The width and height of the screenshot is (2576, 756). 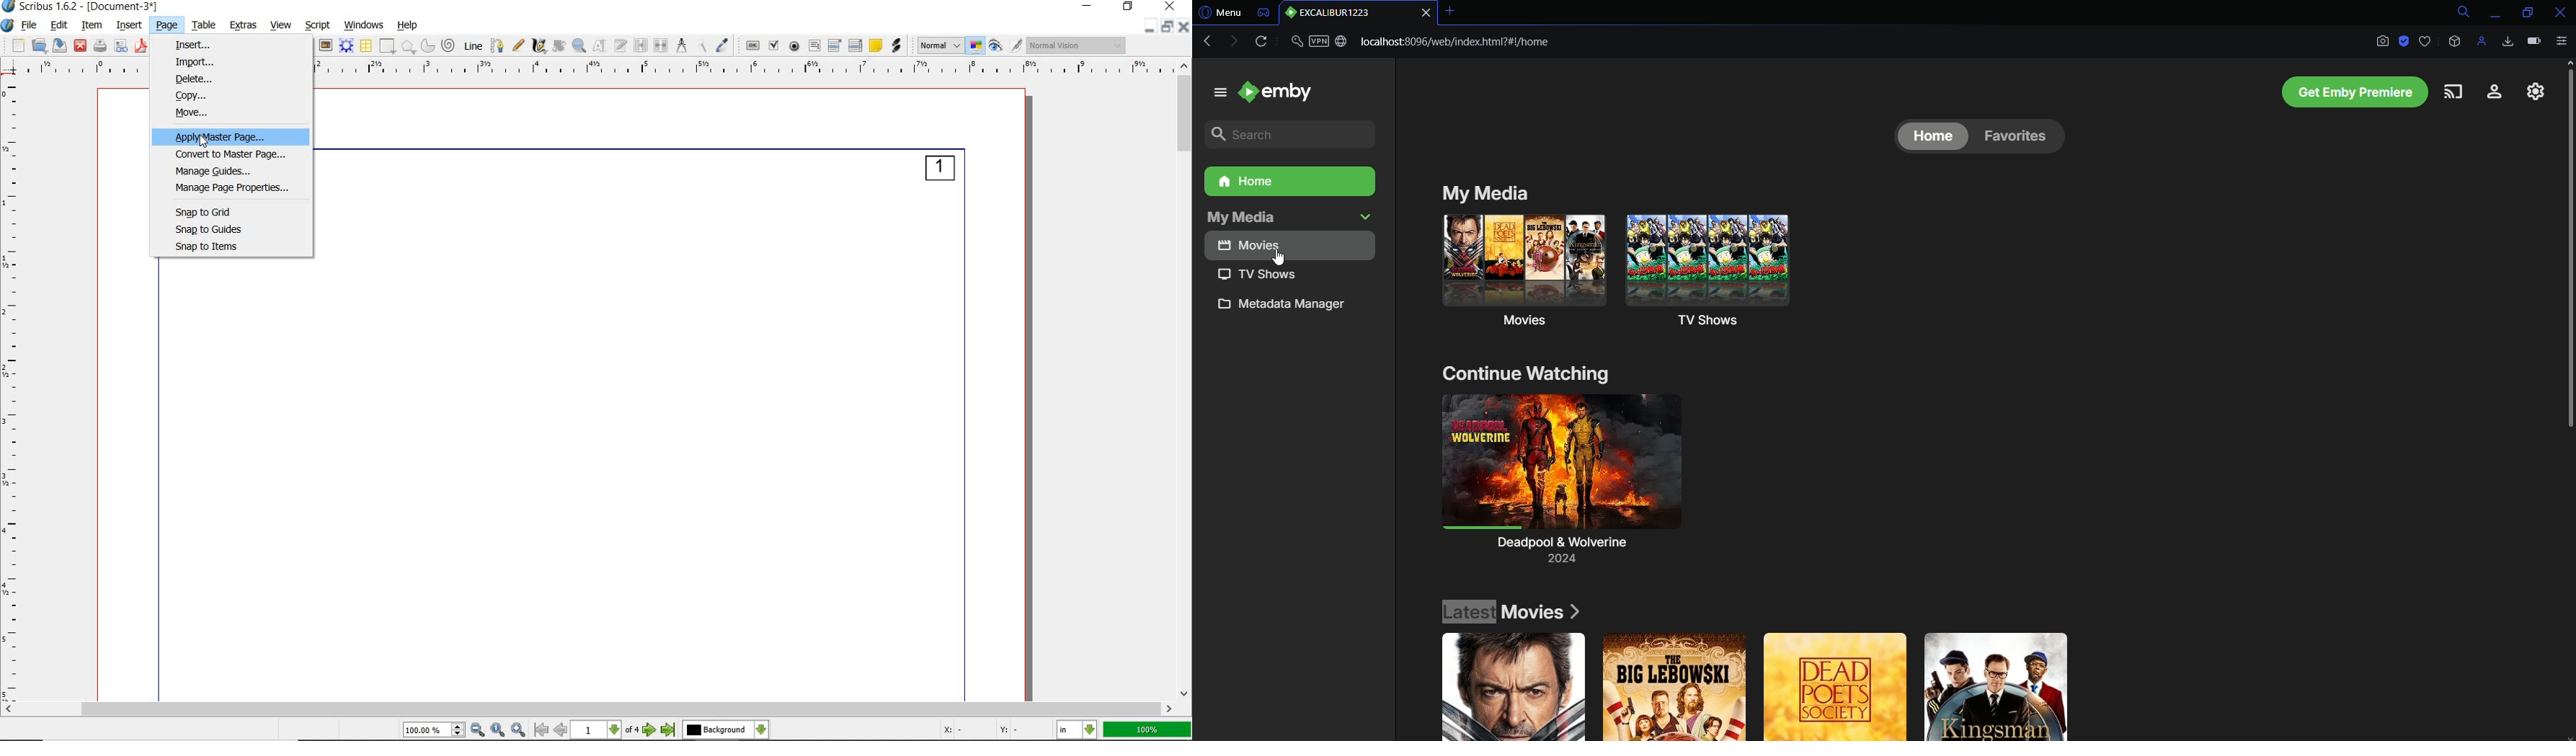 What do you see at coordinates (39, 45) in the screenshot?
I see `open` at bounding box center [39, 45].